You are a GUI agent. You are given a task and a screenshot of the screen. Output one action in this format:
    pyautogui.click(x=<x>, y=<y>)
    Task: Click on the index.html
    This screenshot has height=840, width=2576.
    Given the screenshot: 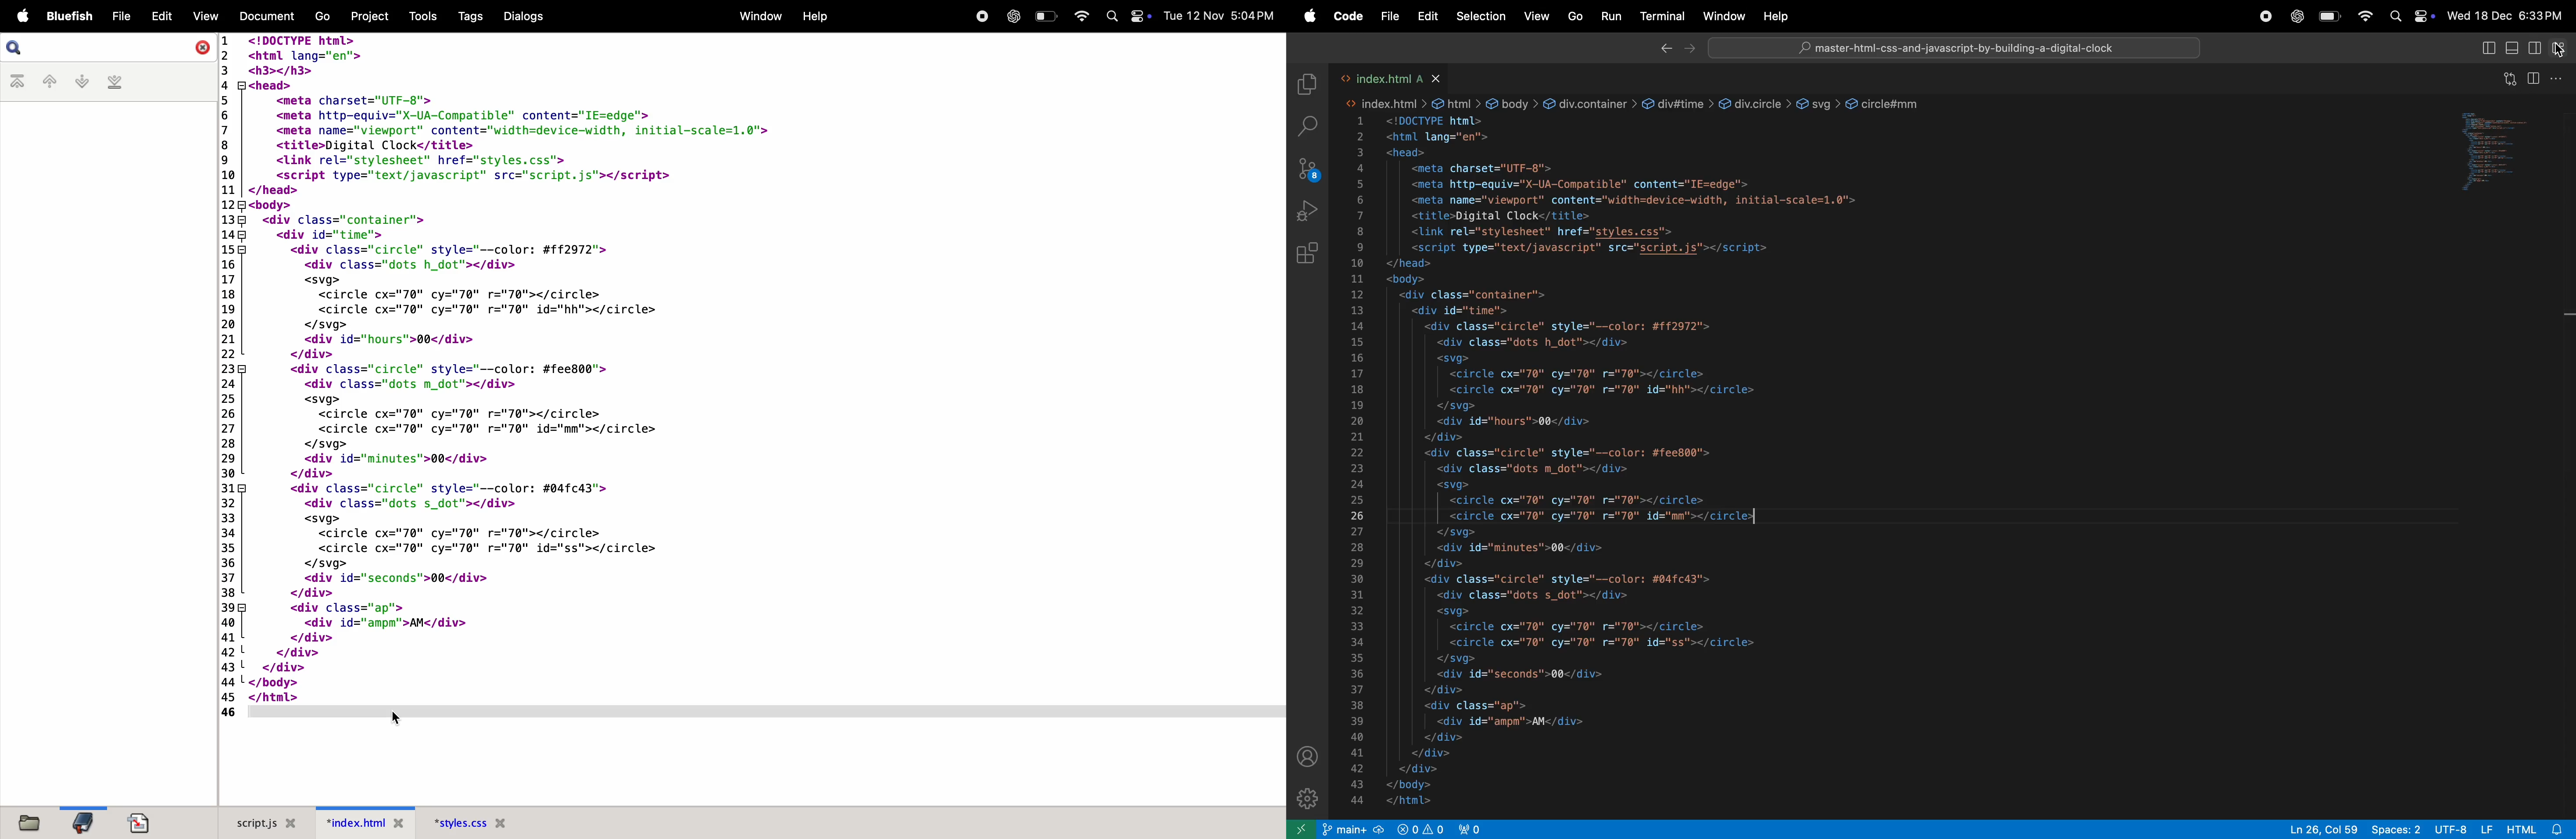 What is the action you would take?
    pyautogui.click(x=361, y=821)
    